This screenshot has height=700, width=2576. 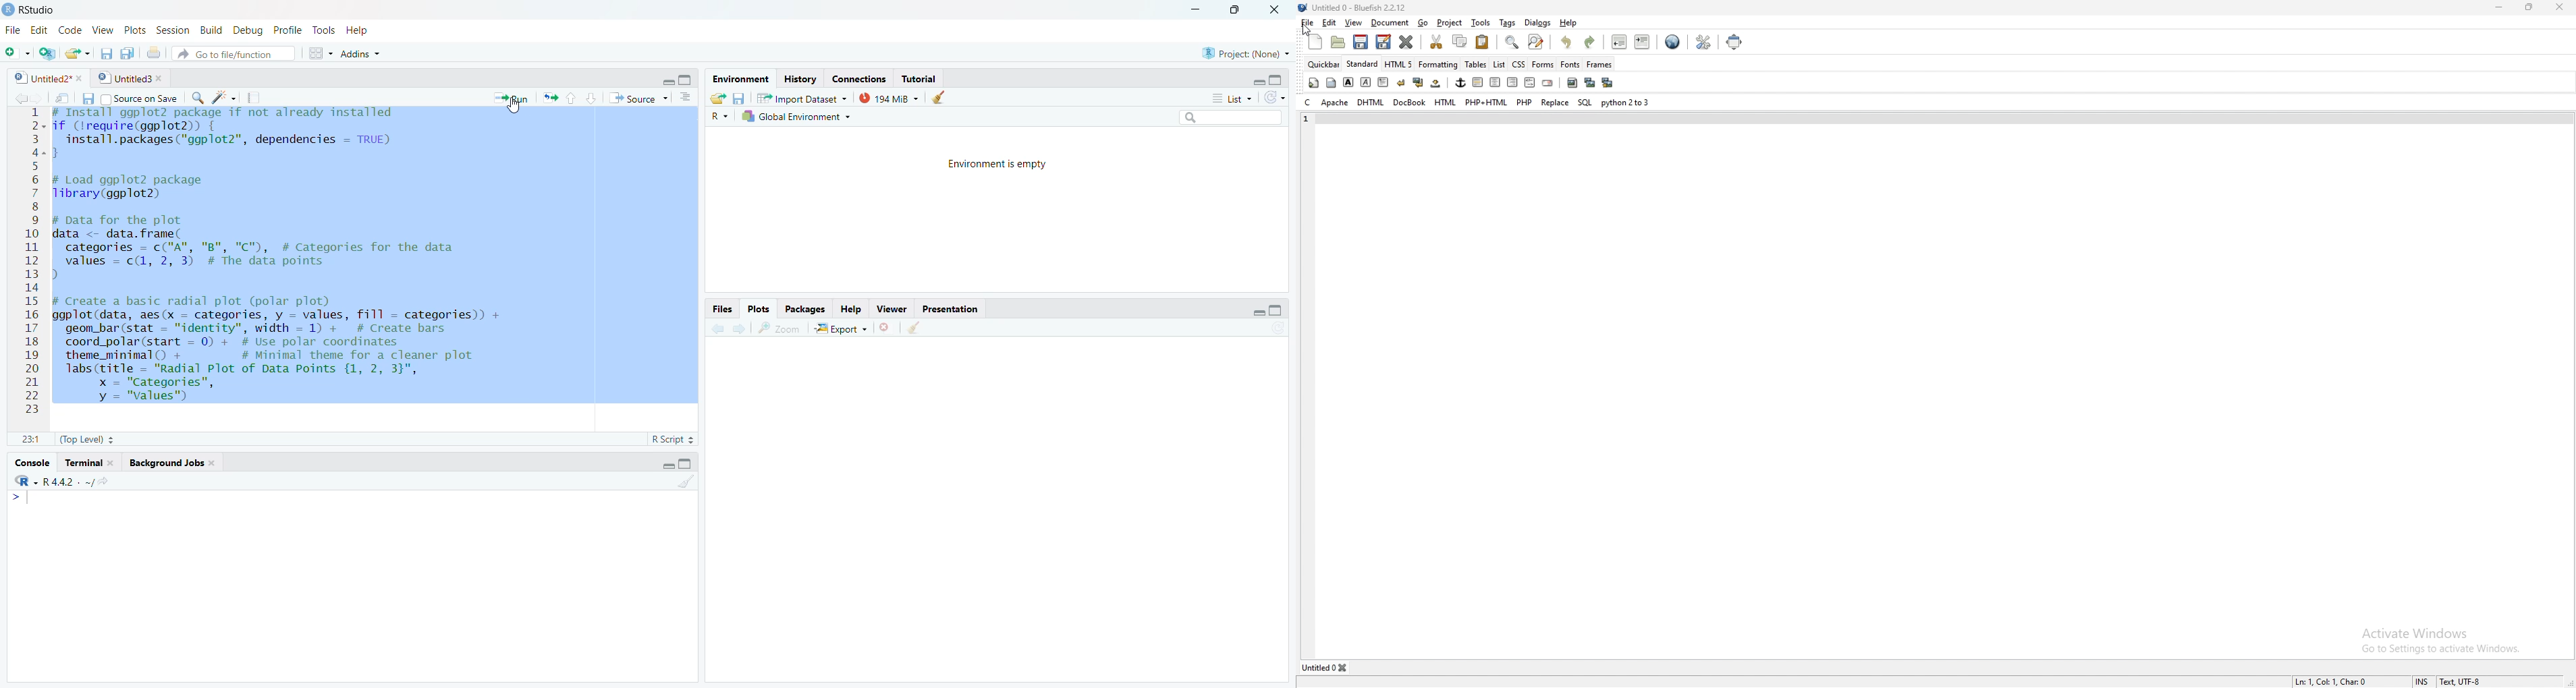 I want to click on Minimize, so click(x=1258, y=314).